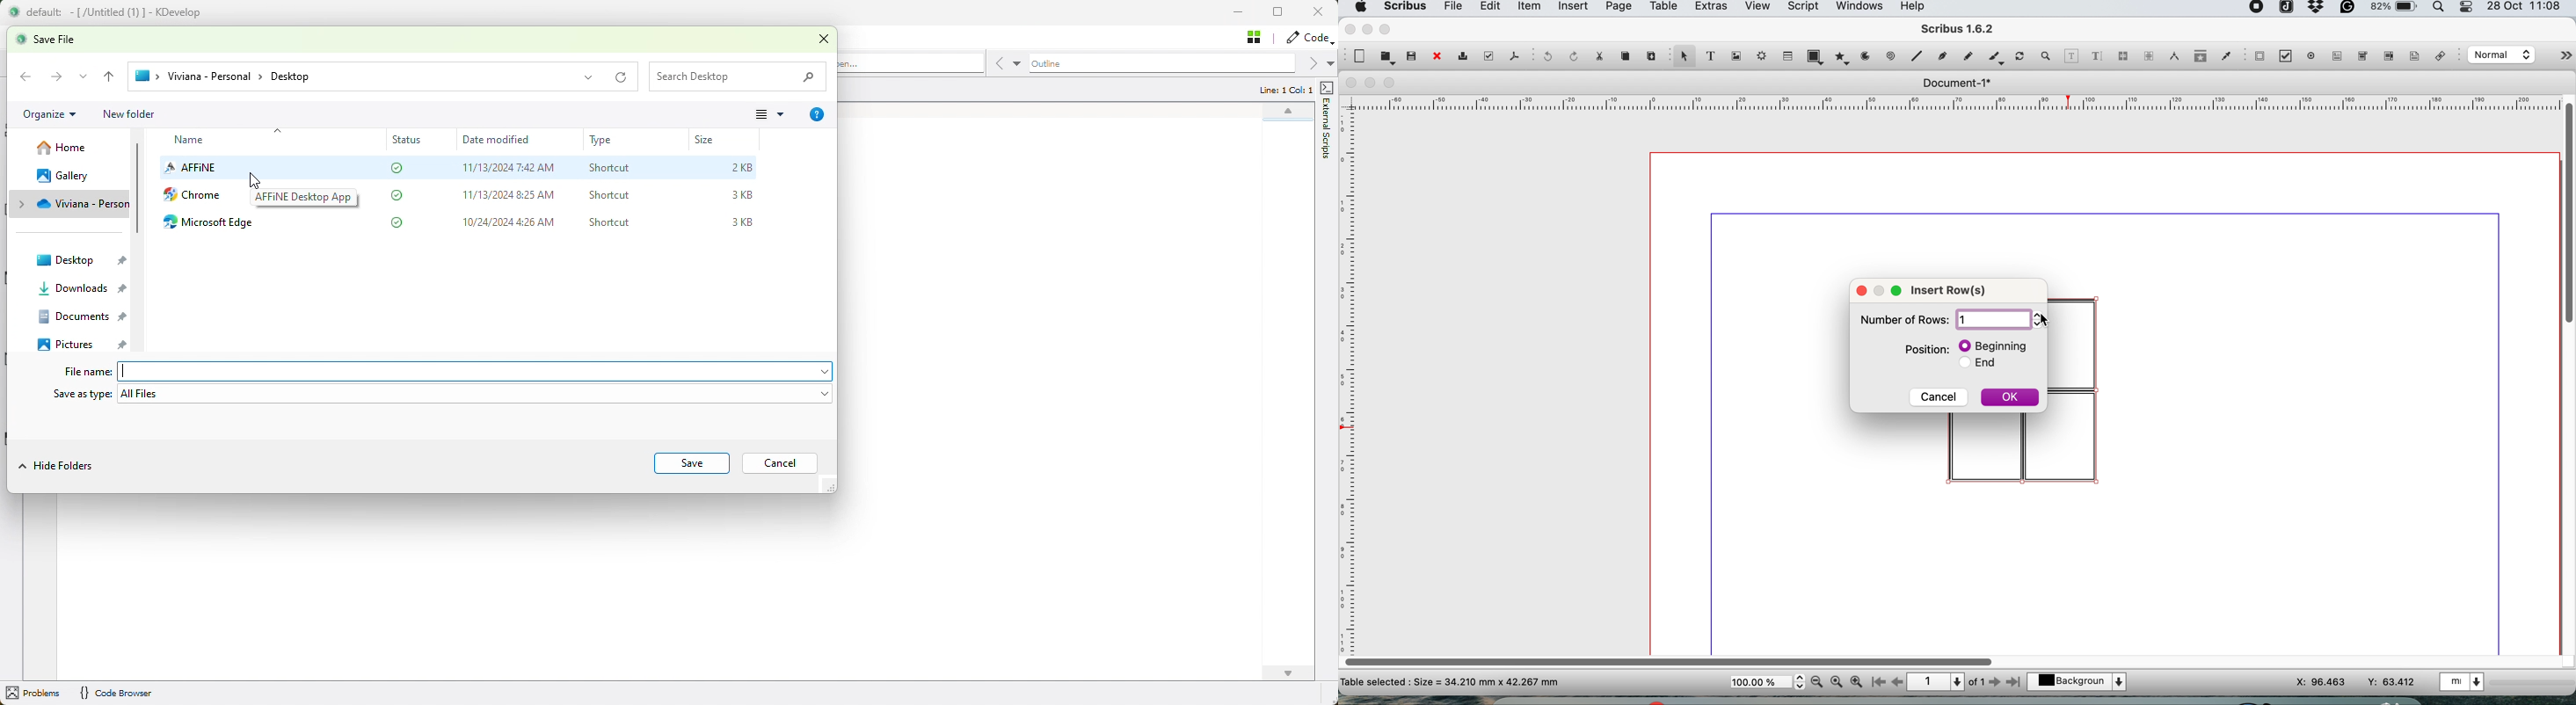  What do you see at coordinates (1959, 105) in the screenshot?
I see `horizontal scale` at bounding box center [1959, 105].